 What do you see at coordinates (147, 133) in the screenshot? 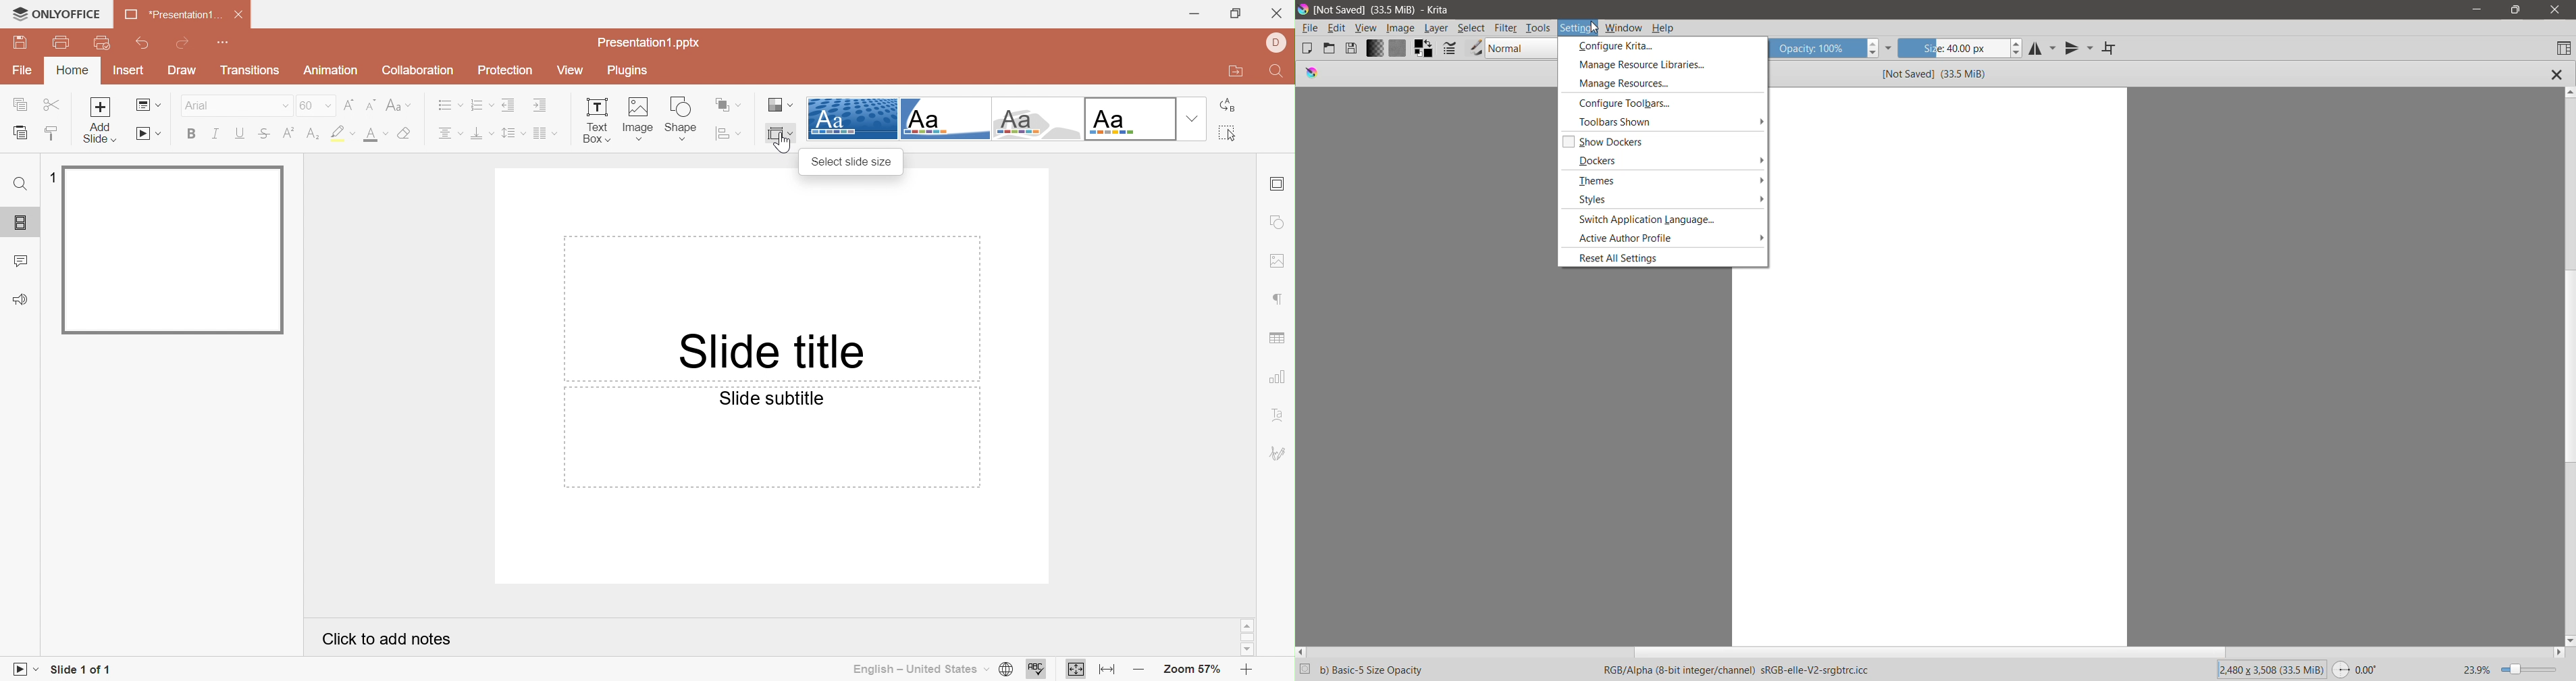
I see `Start slideshow` at bounding box center [147, 133].